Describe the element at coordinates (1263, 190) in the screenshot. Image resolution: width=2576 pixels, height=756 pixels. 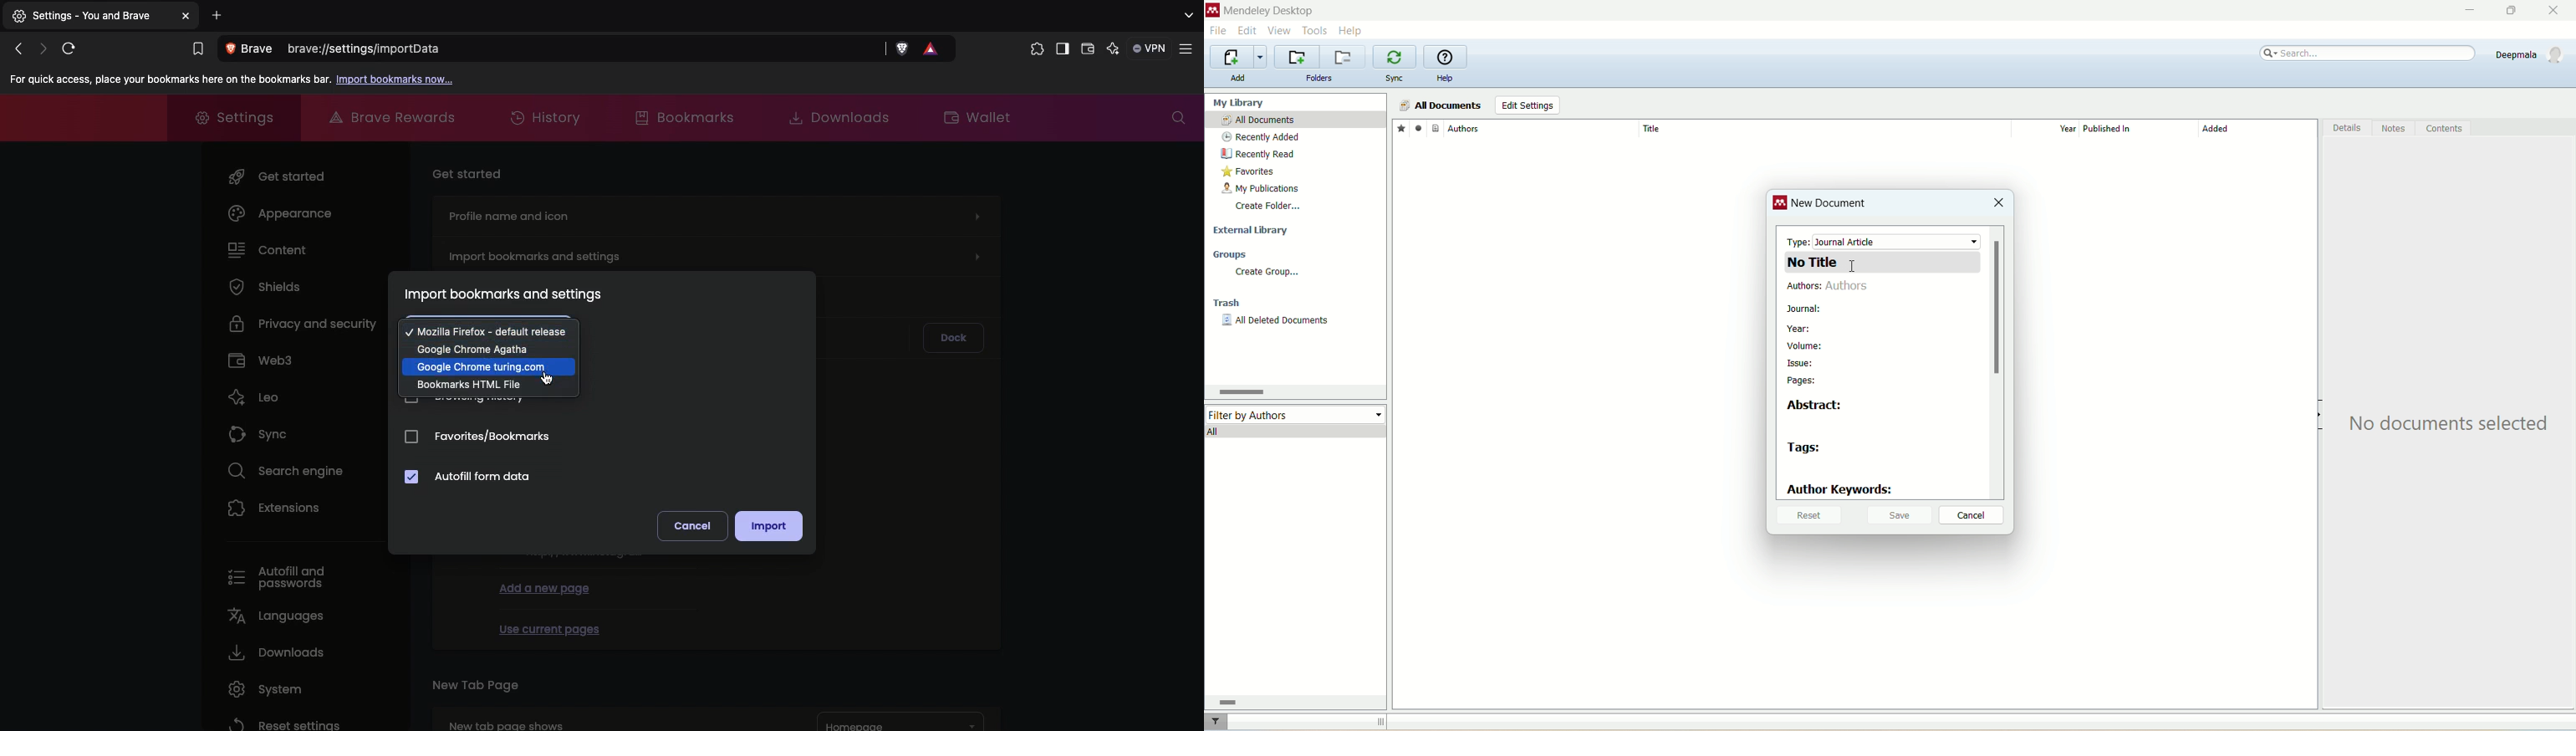
I see `my publication` at that location.